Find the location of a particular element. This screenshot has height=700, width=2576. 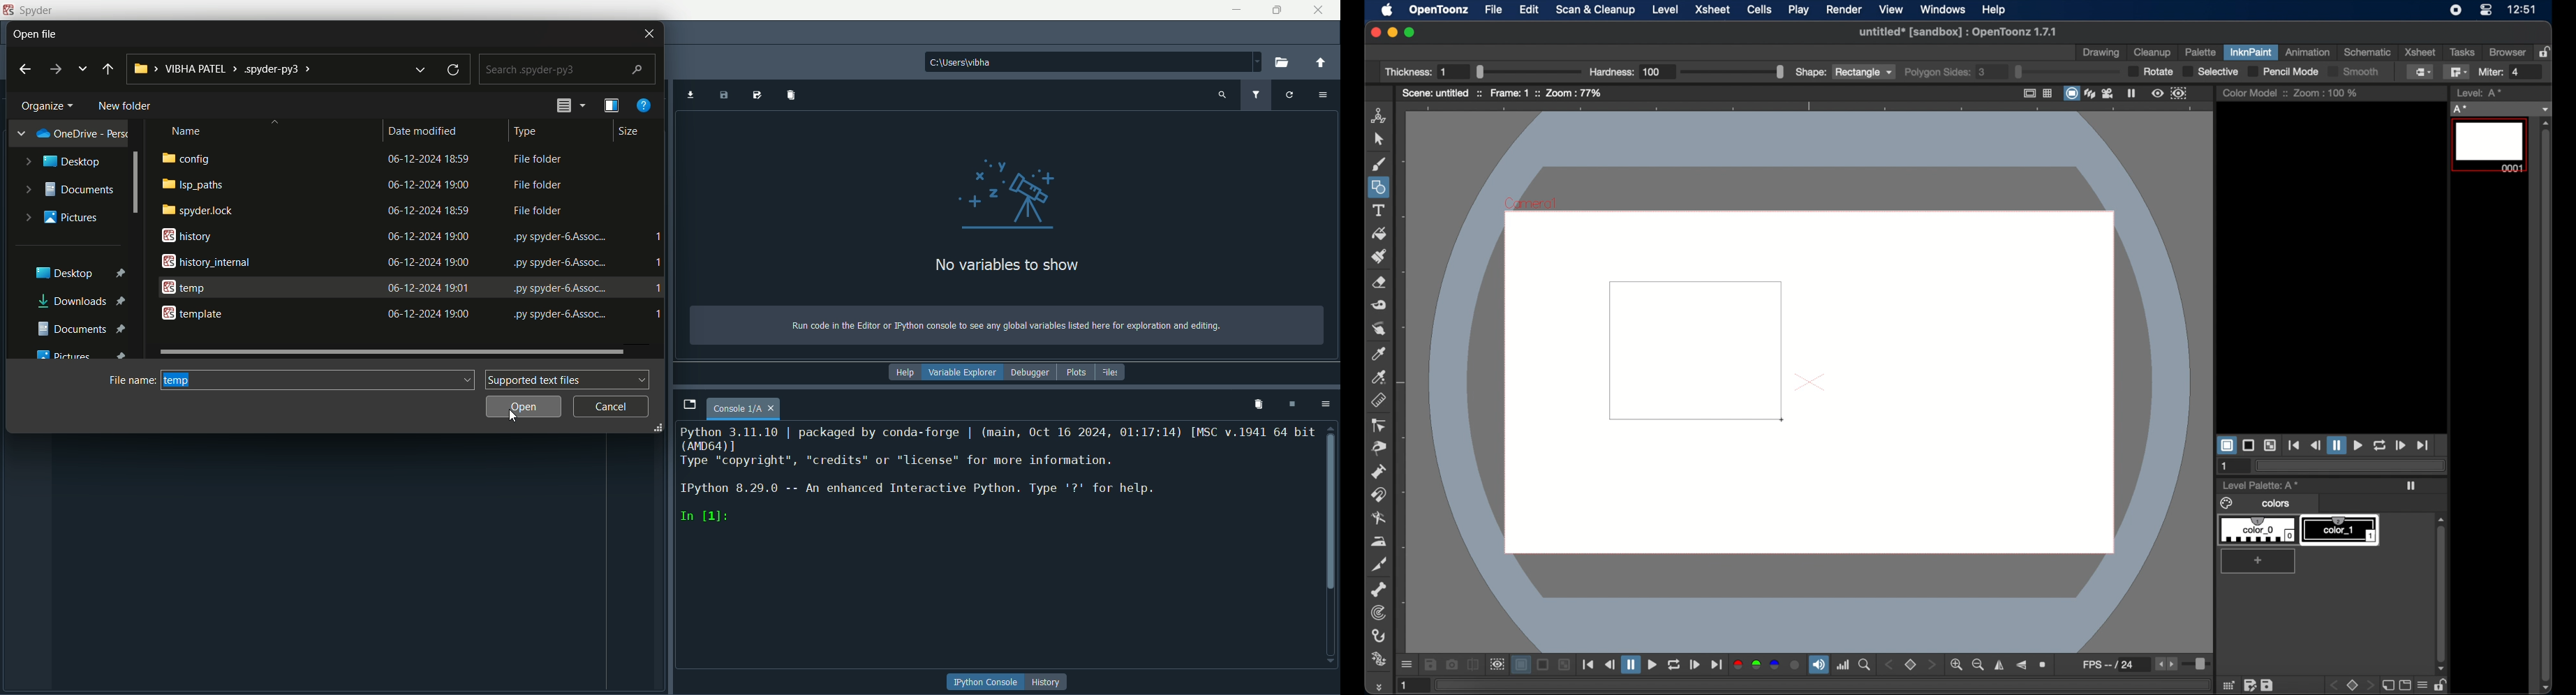

jump to start is located at coordinates (1588, 664).